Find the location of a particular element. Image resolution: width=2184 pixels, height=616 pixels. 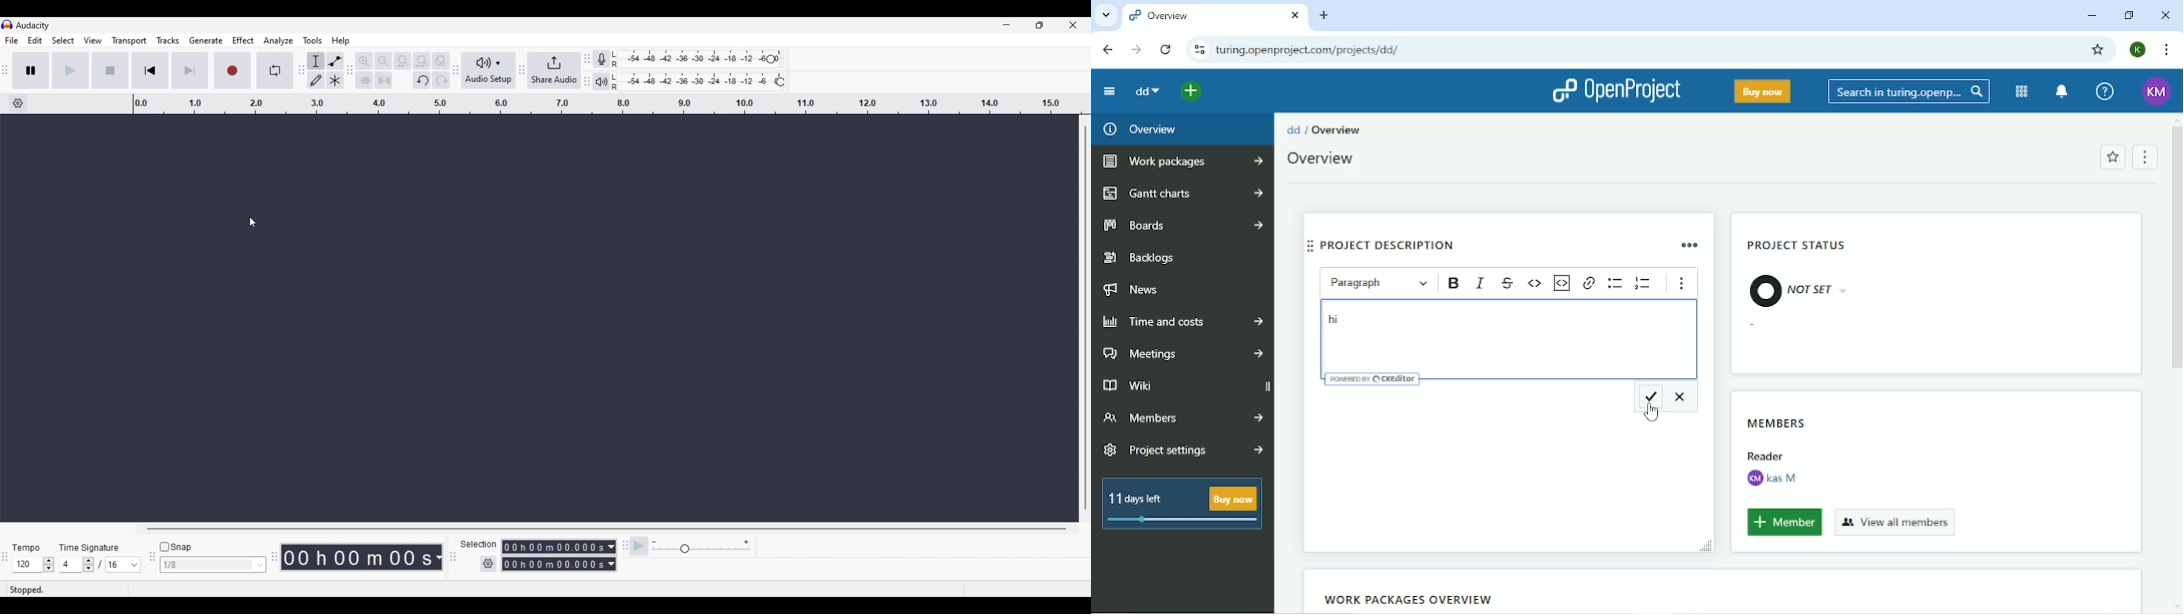

Metrics to calculate recording is located at coordinates (439, 557).